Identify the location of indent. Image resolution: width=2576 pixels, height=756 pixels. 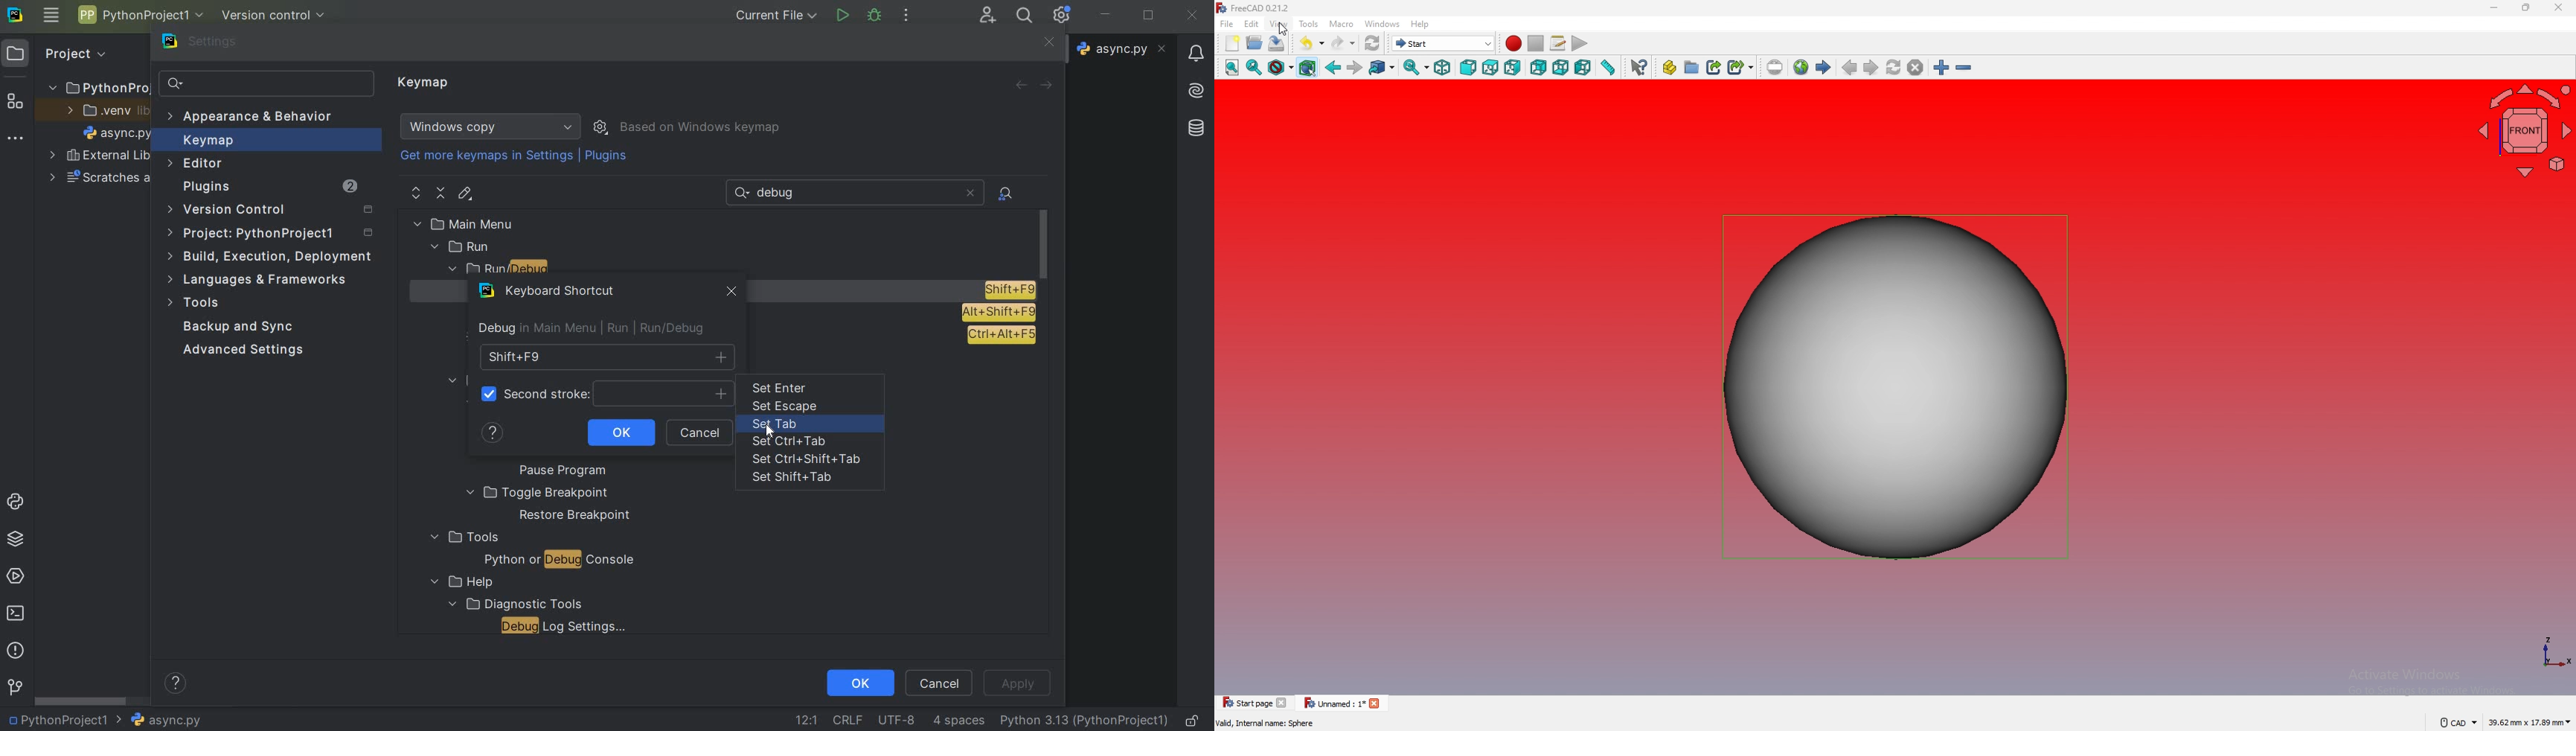
(958, 721).